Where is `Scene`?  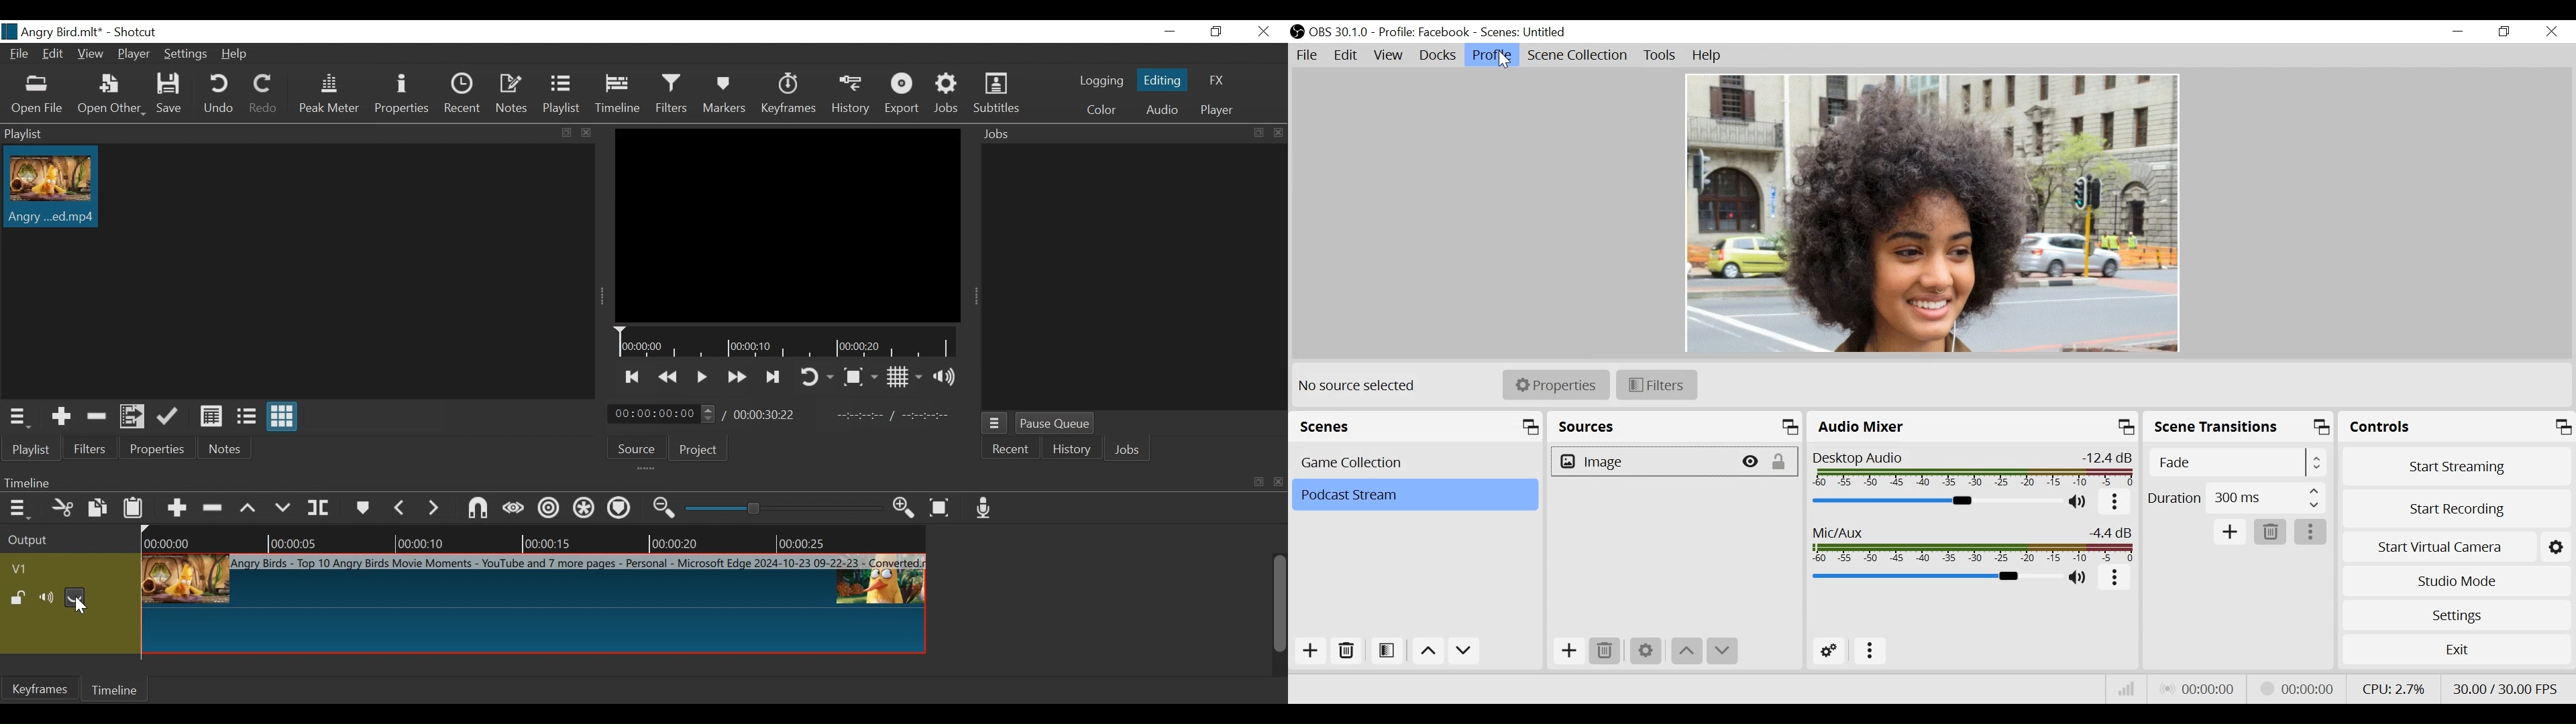 Scene is located at coordinates (1415, 463).